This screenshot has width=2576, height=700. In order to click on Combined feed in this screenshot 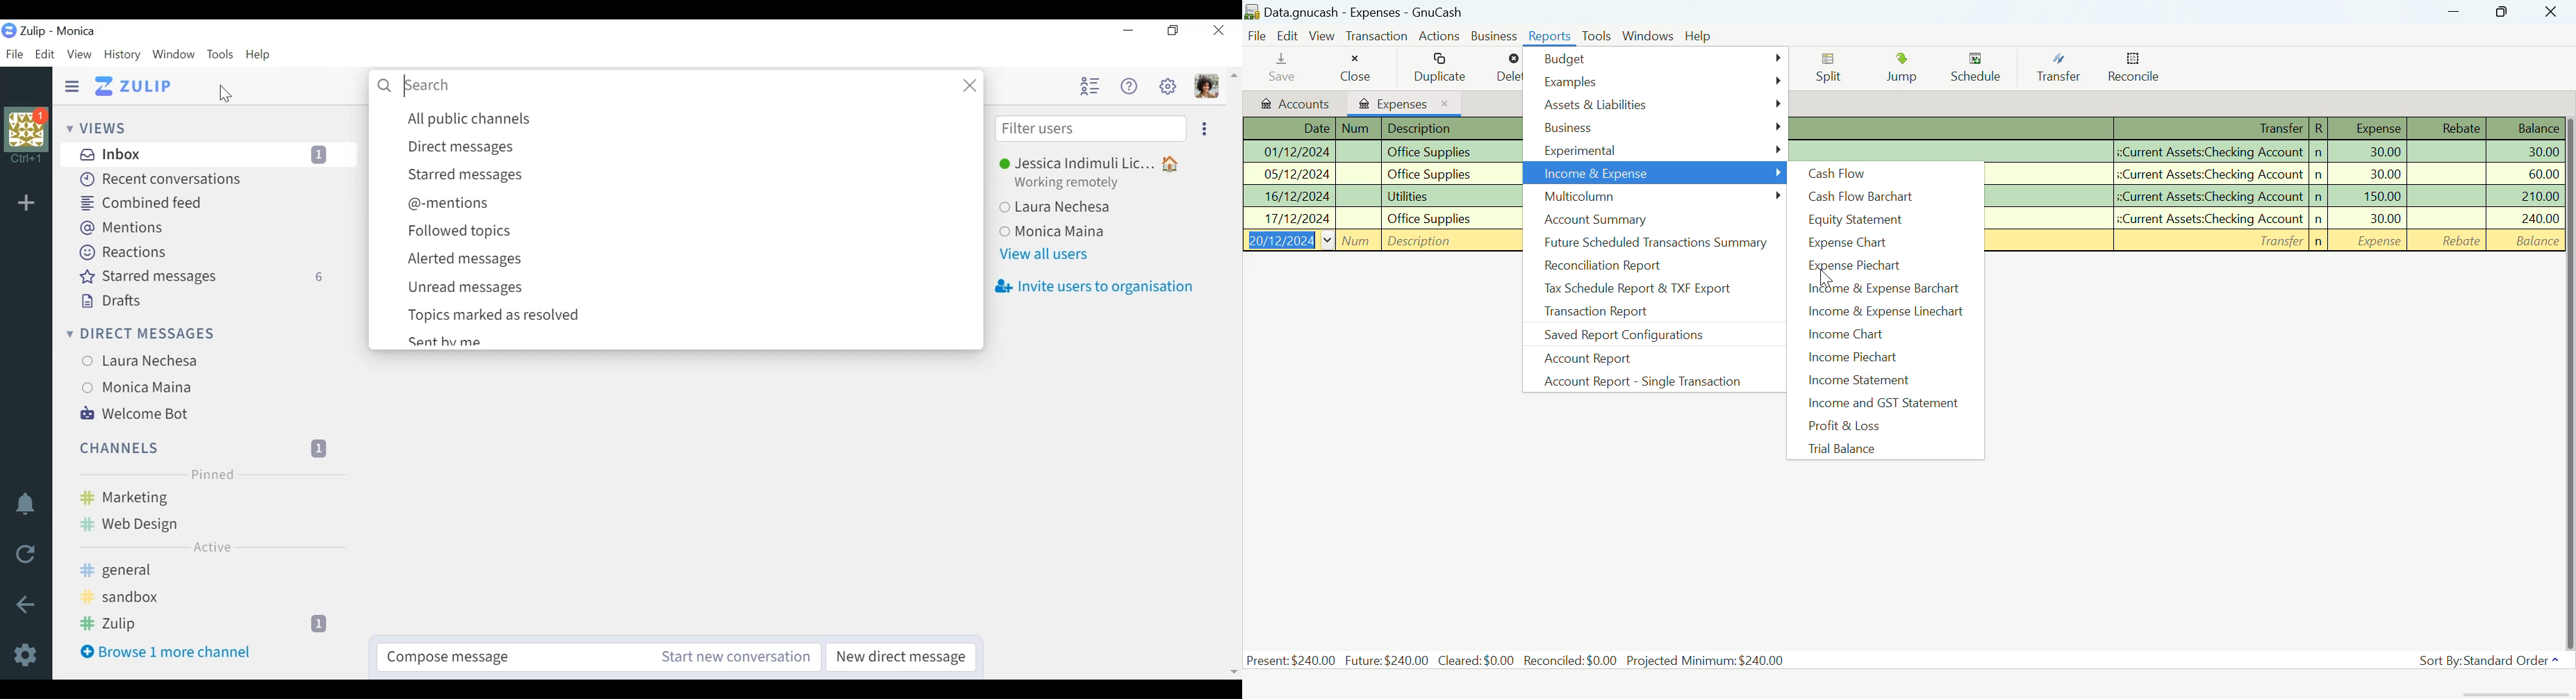, I will do `click(140, 204)`.